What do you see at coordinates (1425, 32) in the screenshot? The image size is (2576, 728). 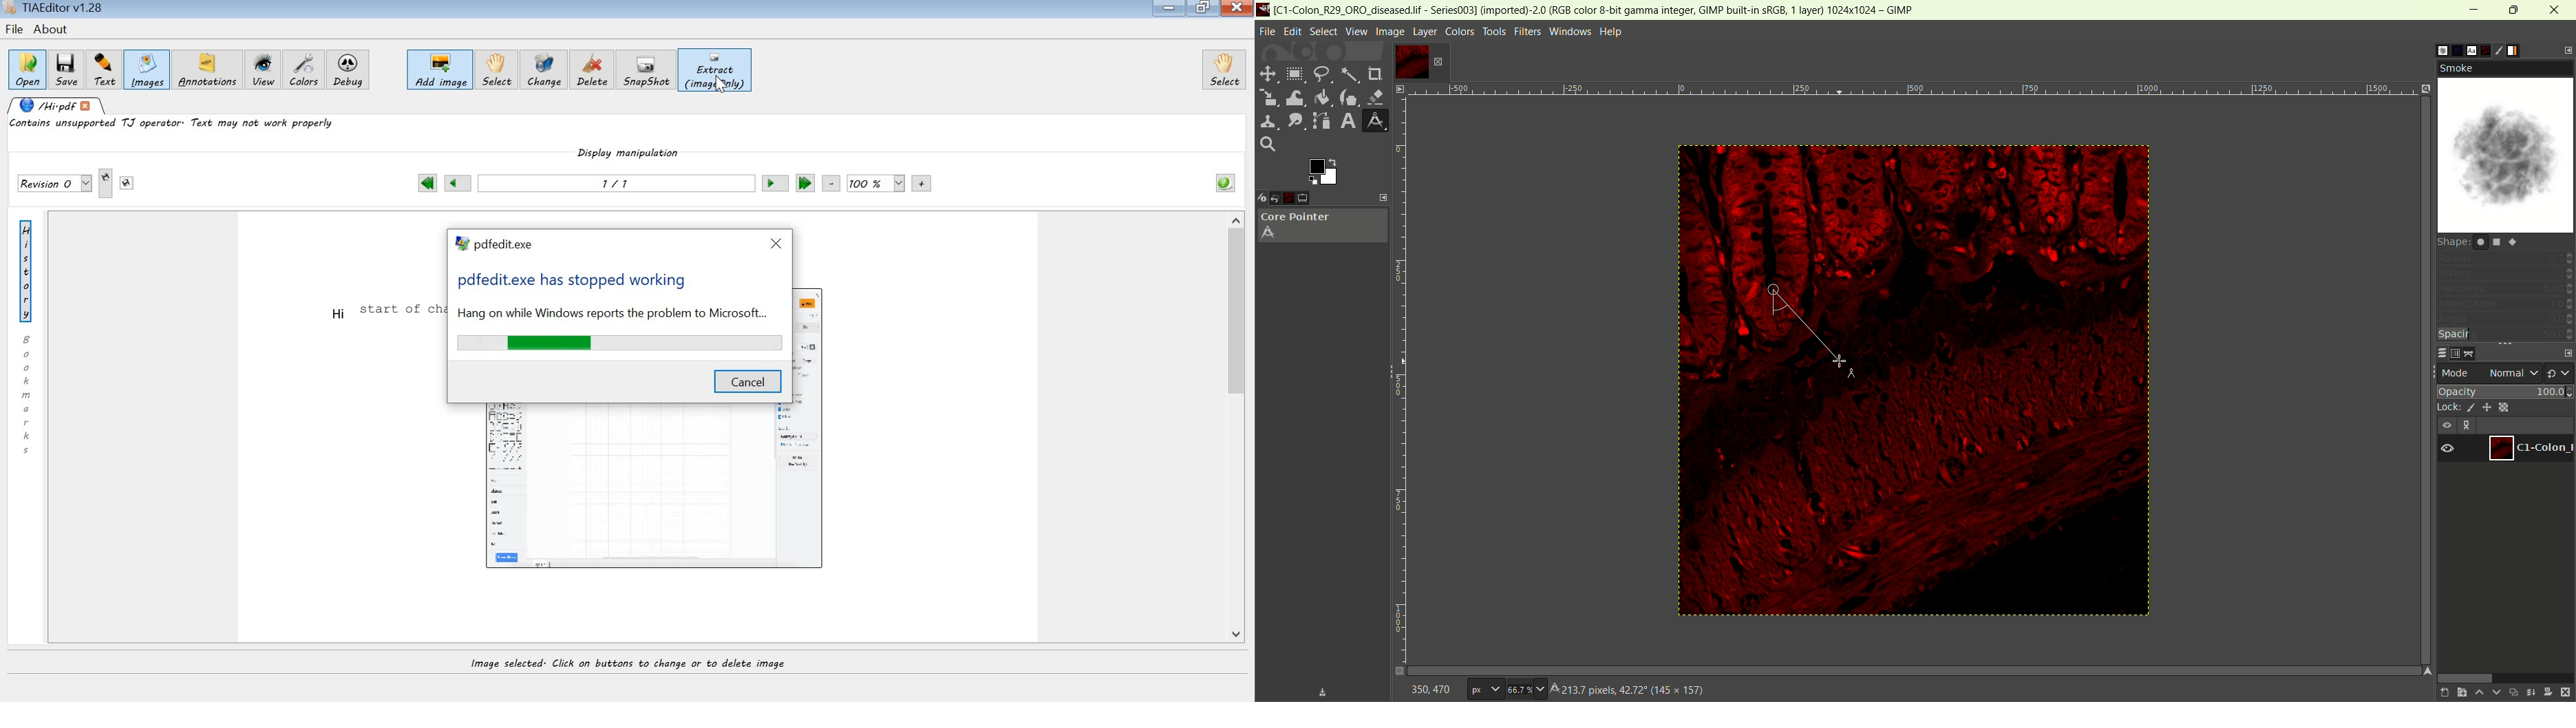 I see `layer` at bounding box center [1425, 32].